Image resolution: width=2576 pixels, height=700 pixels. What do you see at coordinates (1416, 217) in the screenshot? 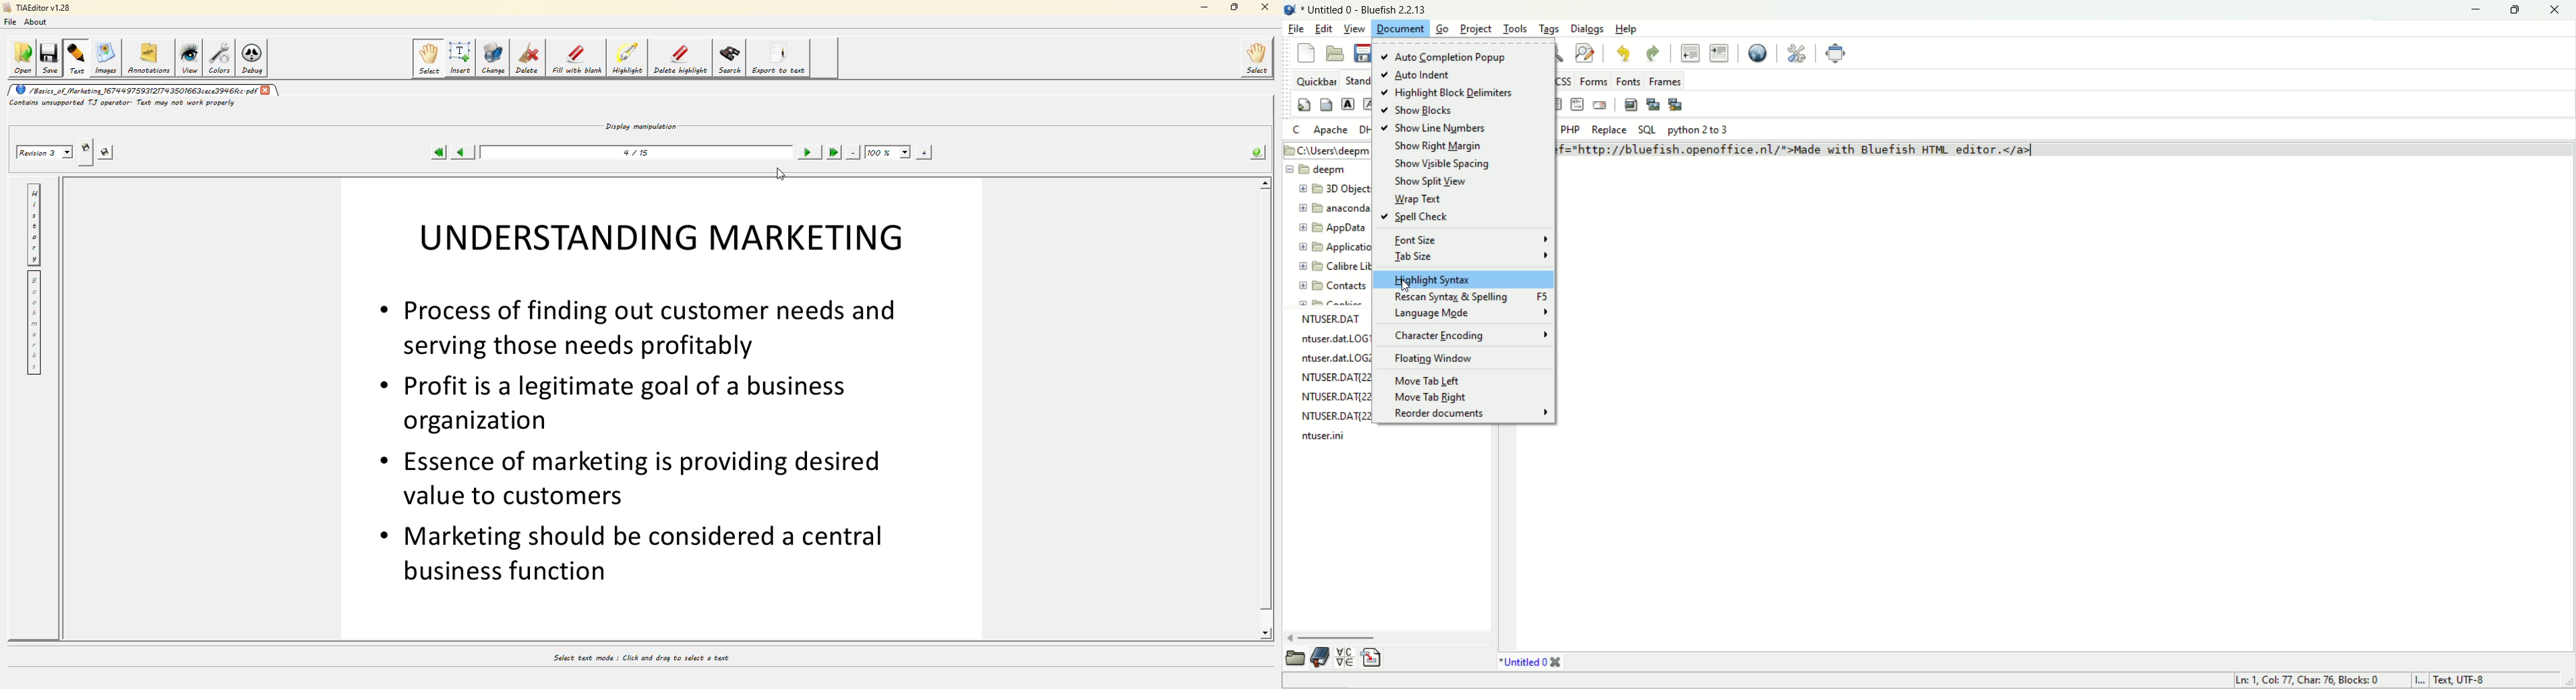
I see `spell check` at bounding box center [1416, 217].